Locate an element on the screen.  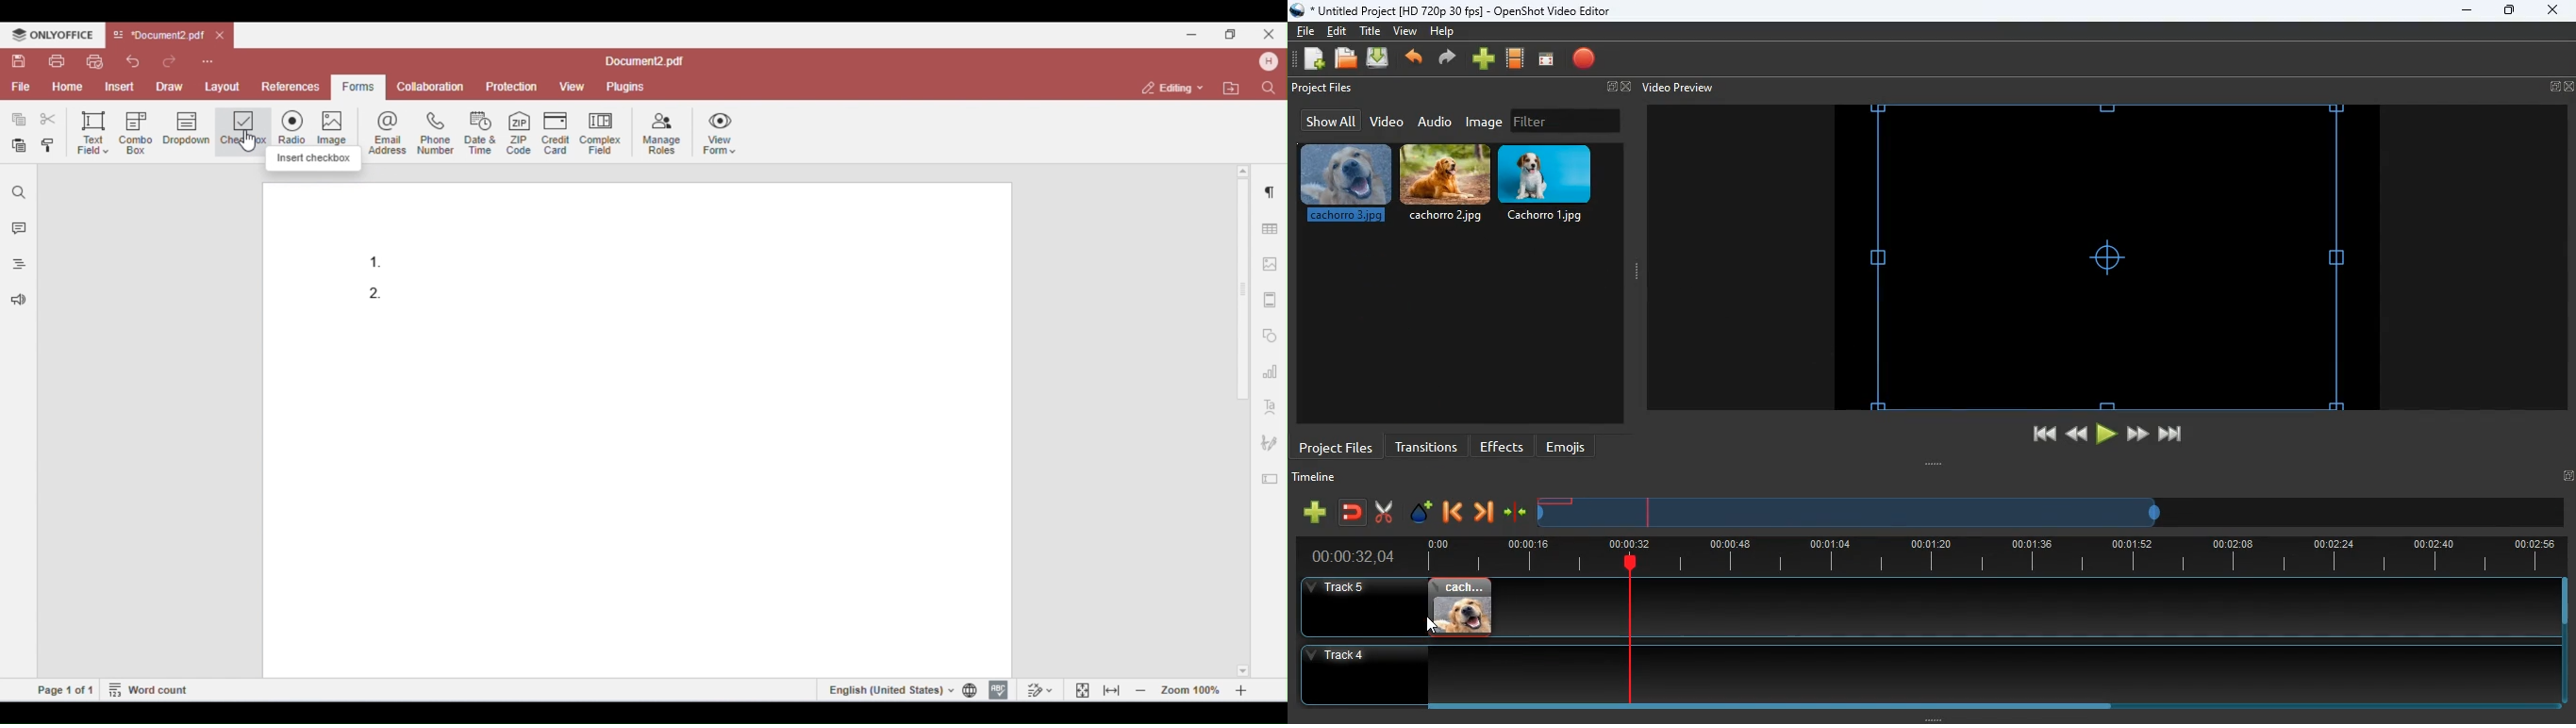
compress is located at coordinates (1516, 513).